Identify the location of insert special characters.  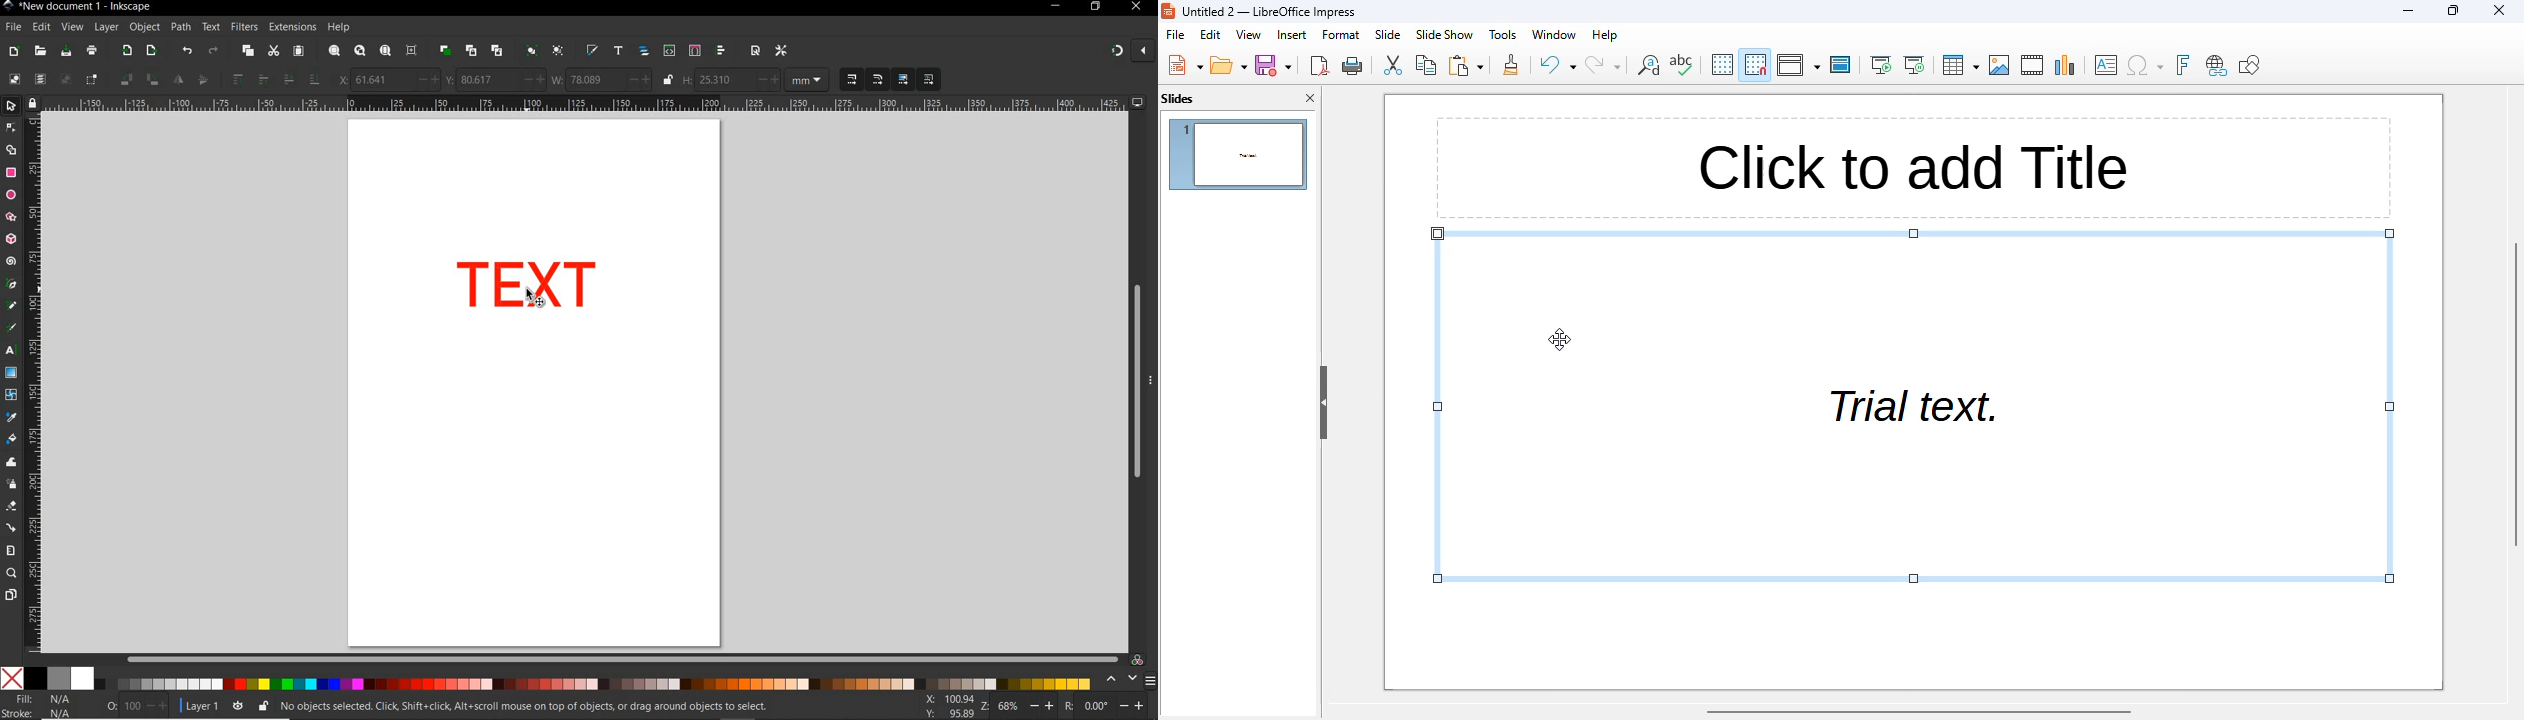
(2145, 65).